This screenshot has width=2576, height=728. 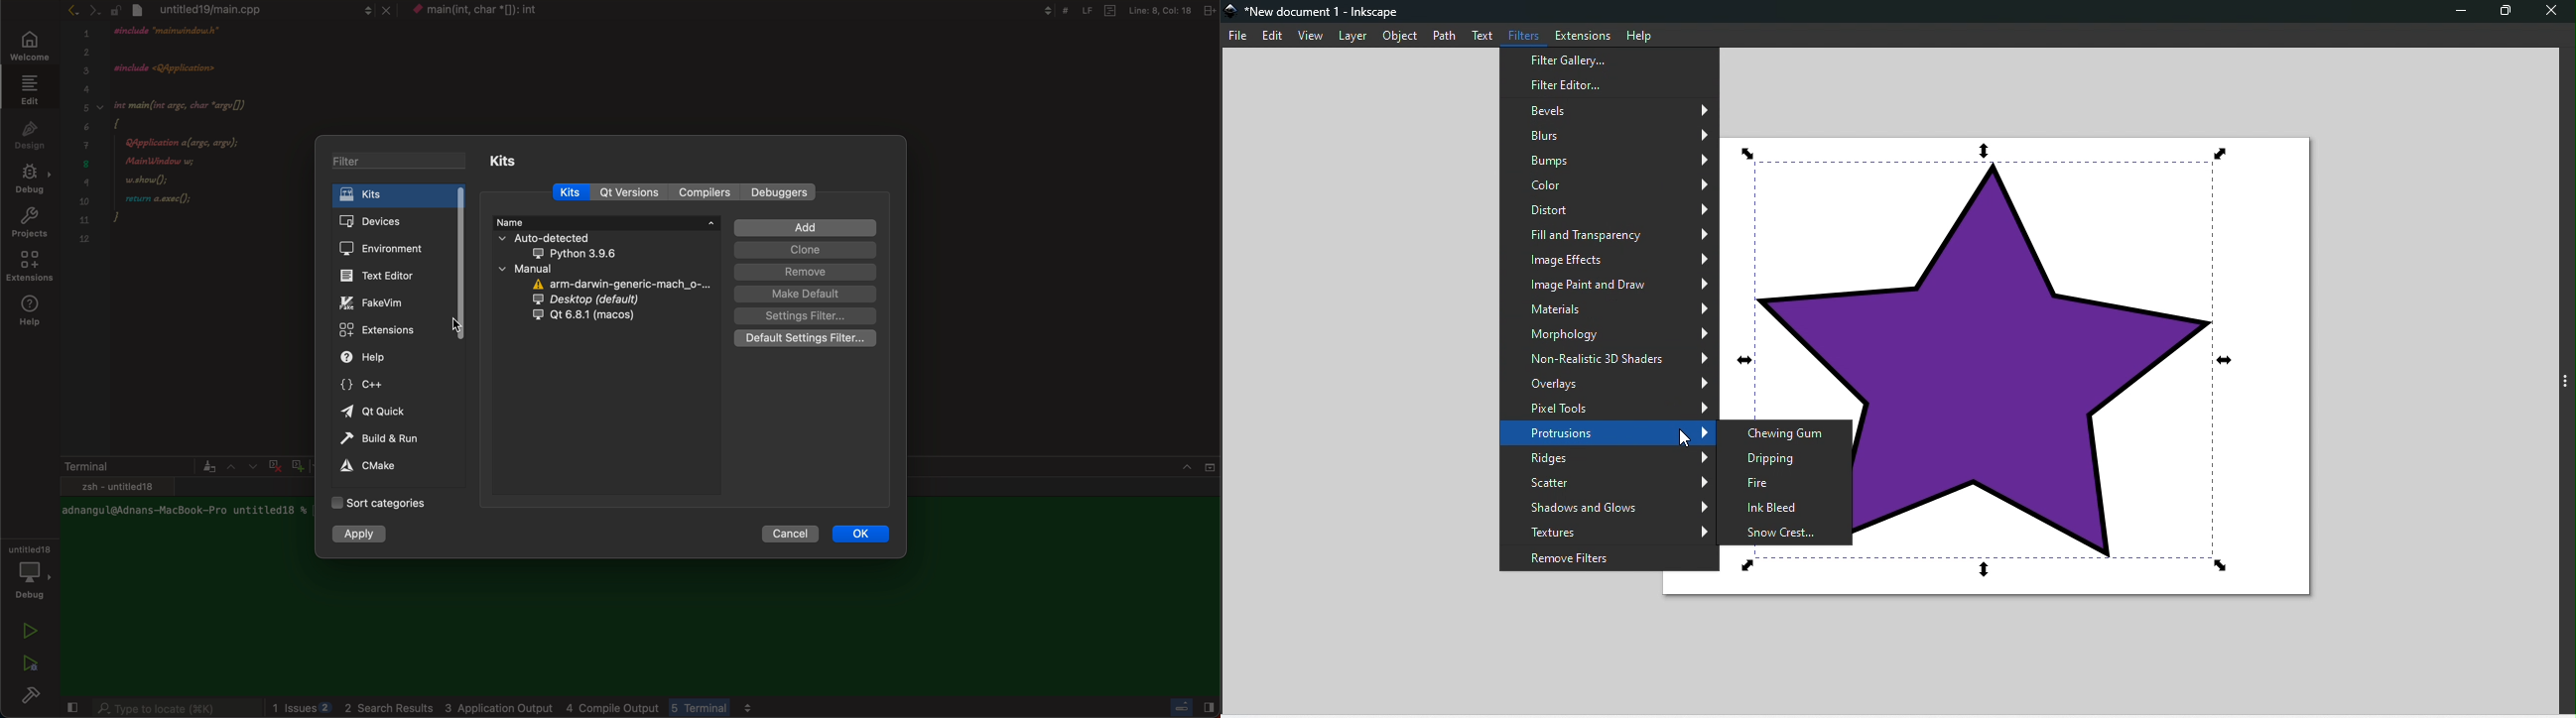 I want to click on cursor, so click(x=1688, y=437).